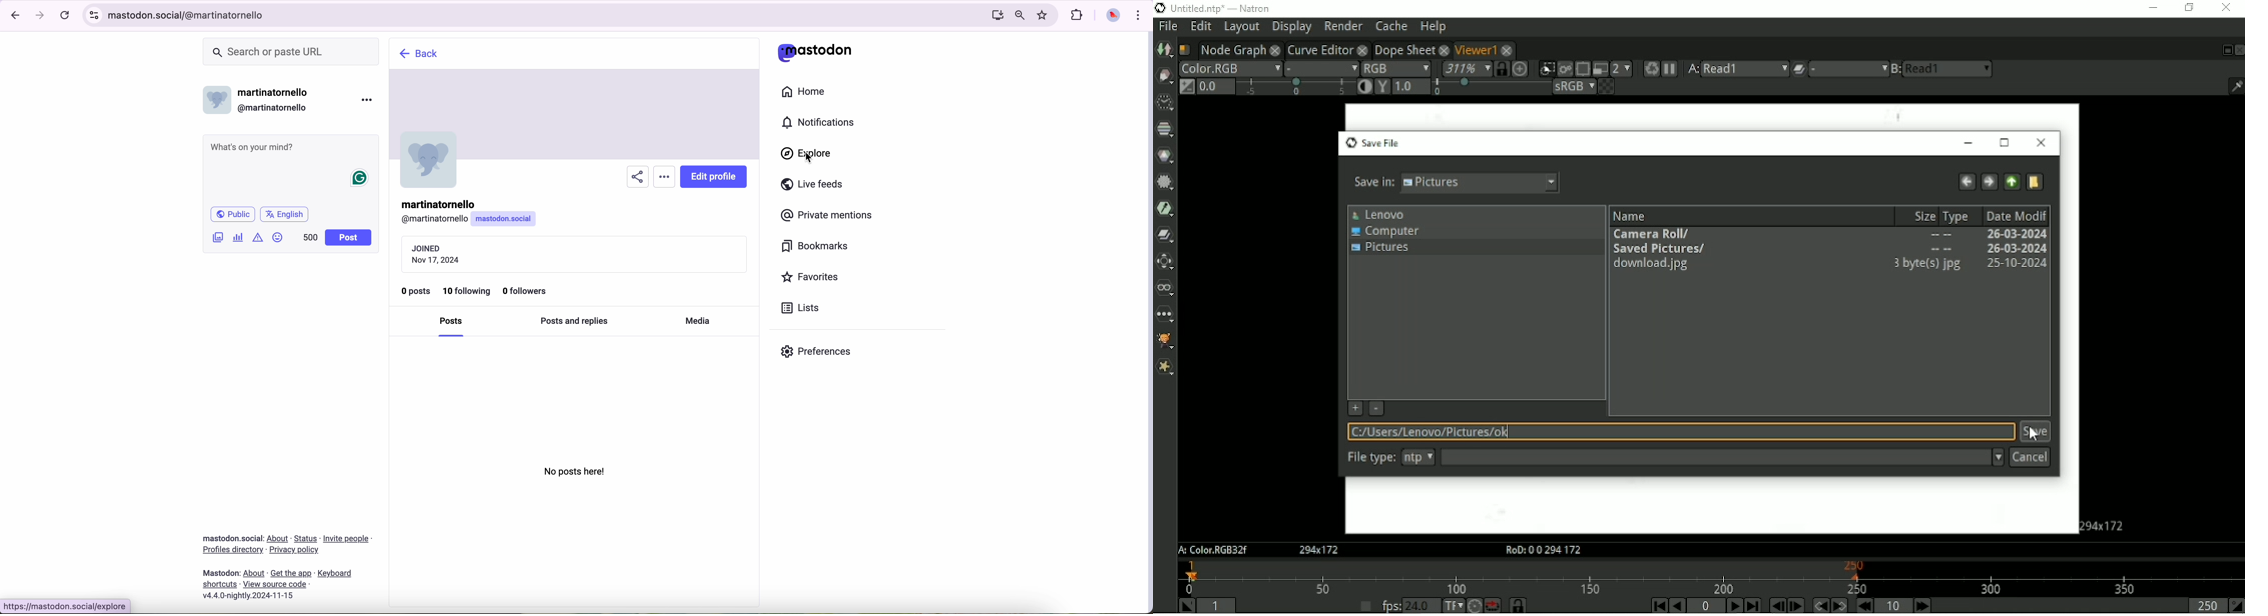 This screenshot has width=2268, height=616. What do you see at coordinates (531, 17) in the screenshot?
I see `URL` at bounding box center [531, 17].